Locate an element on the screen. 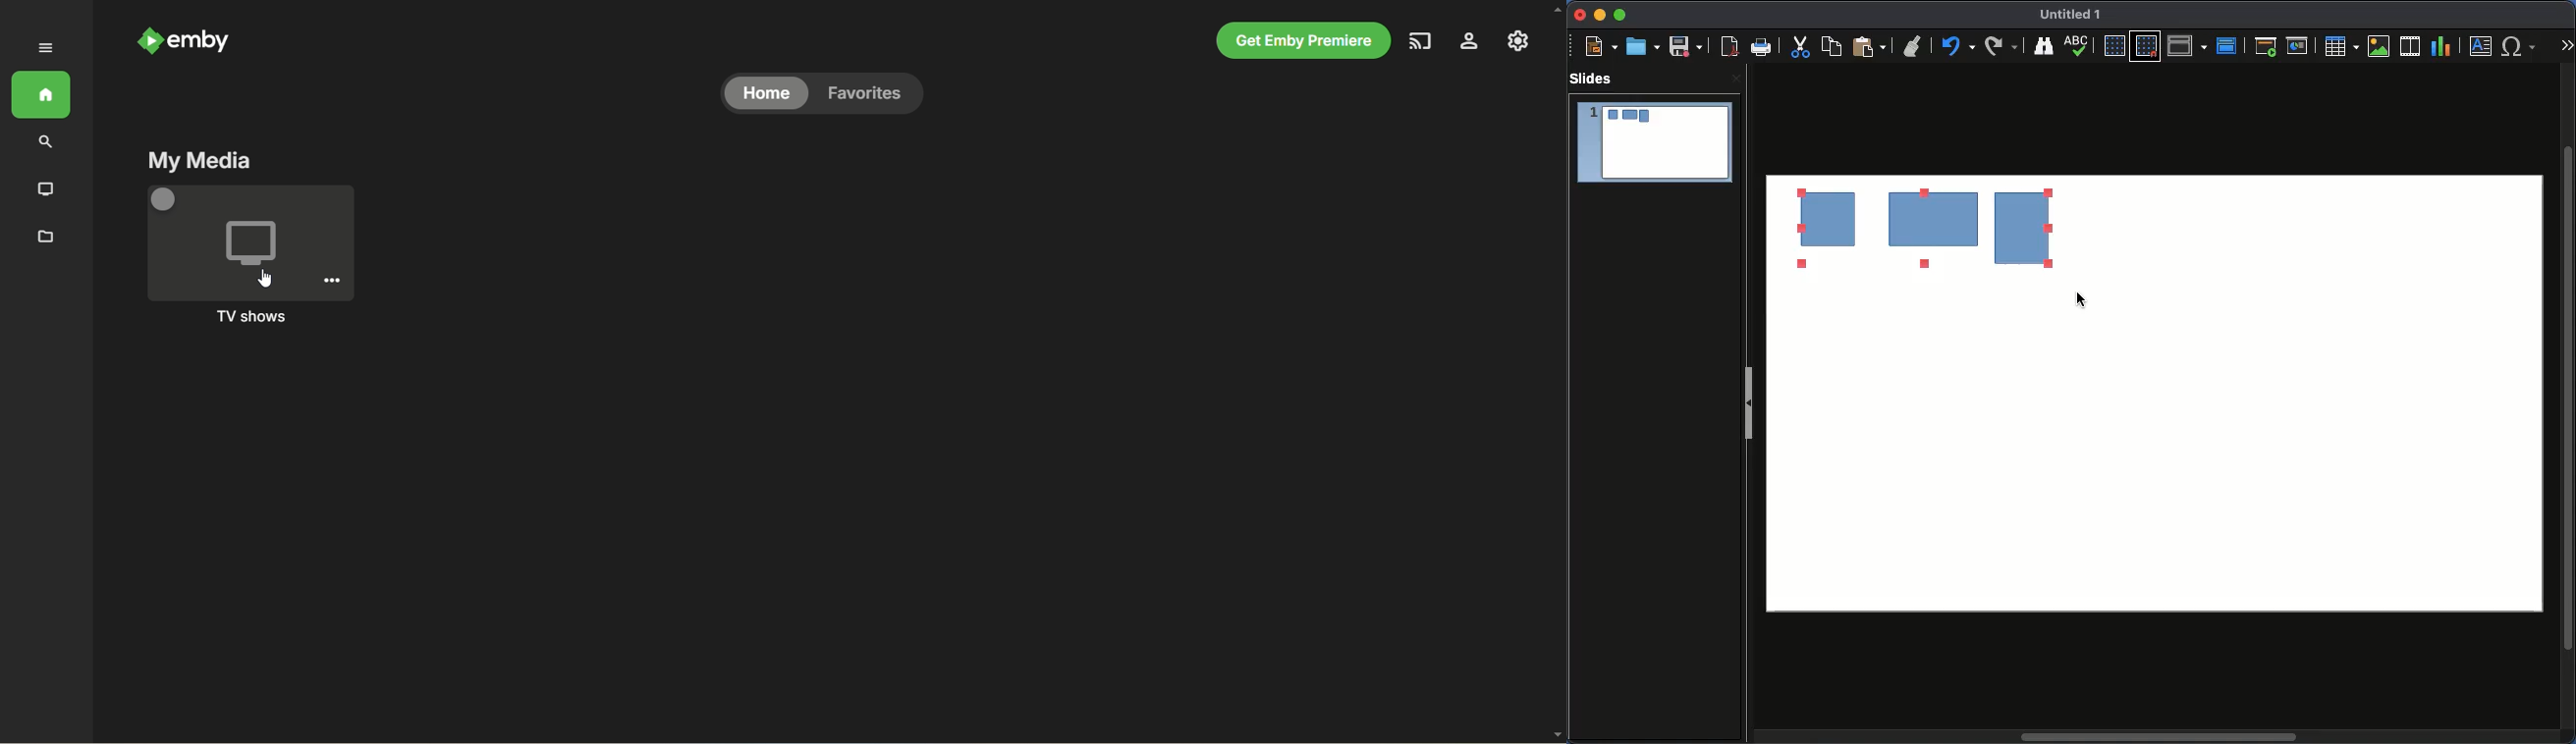 This screenshot has width=2576, height=756. Audio or video is located at coordinates (2411, 46).